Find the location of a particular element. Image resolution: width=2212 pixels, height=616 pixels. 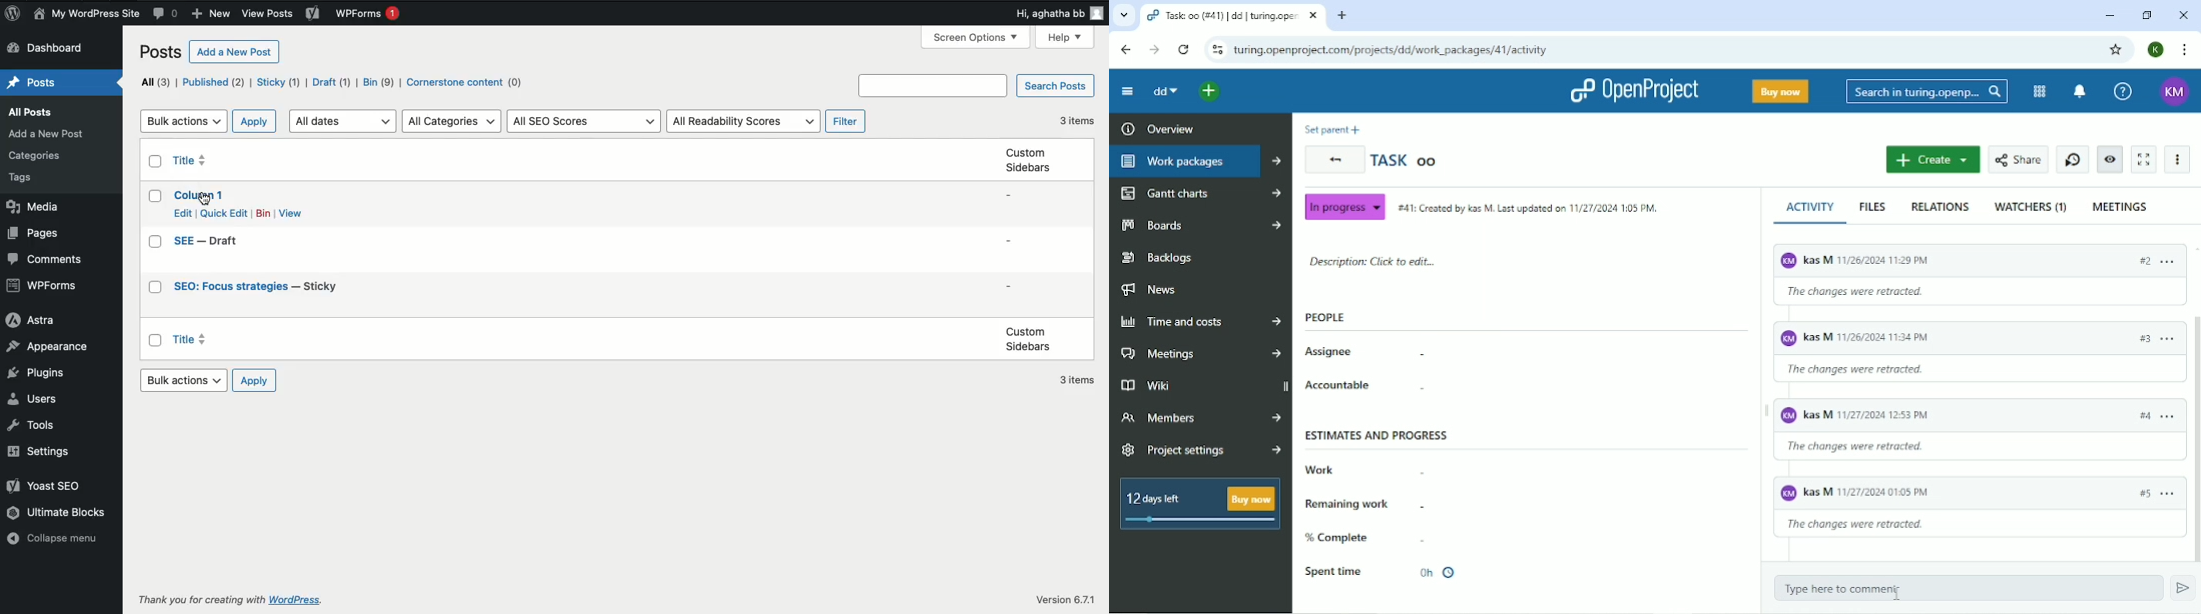

#41: Created by Kas M. Last updated on 11/27/2024 1:05 PM is located at coordinates (1526, 207).